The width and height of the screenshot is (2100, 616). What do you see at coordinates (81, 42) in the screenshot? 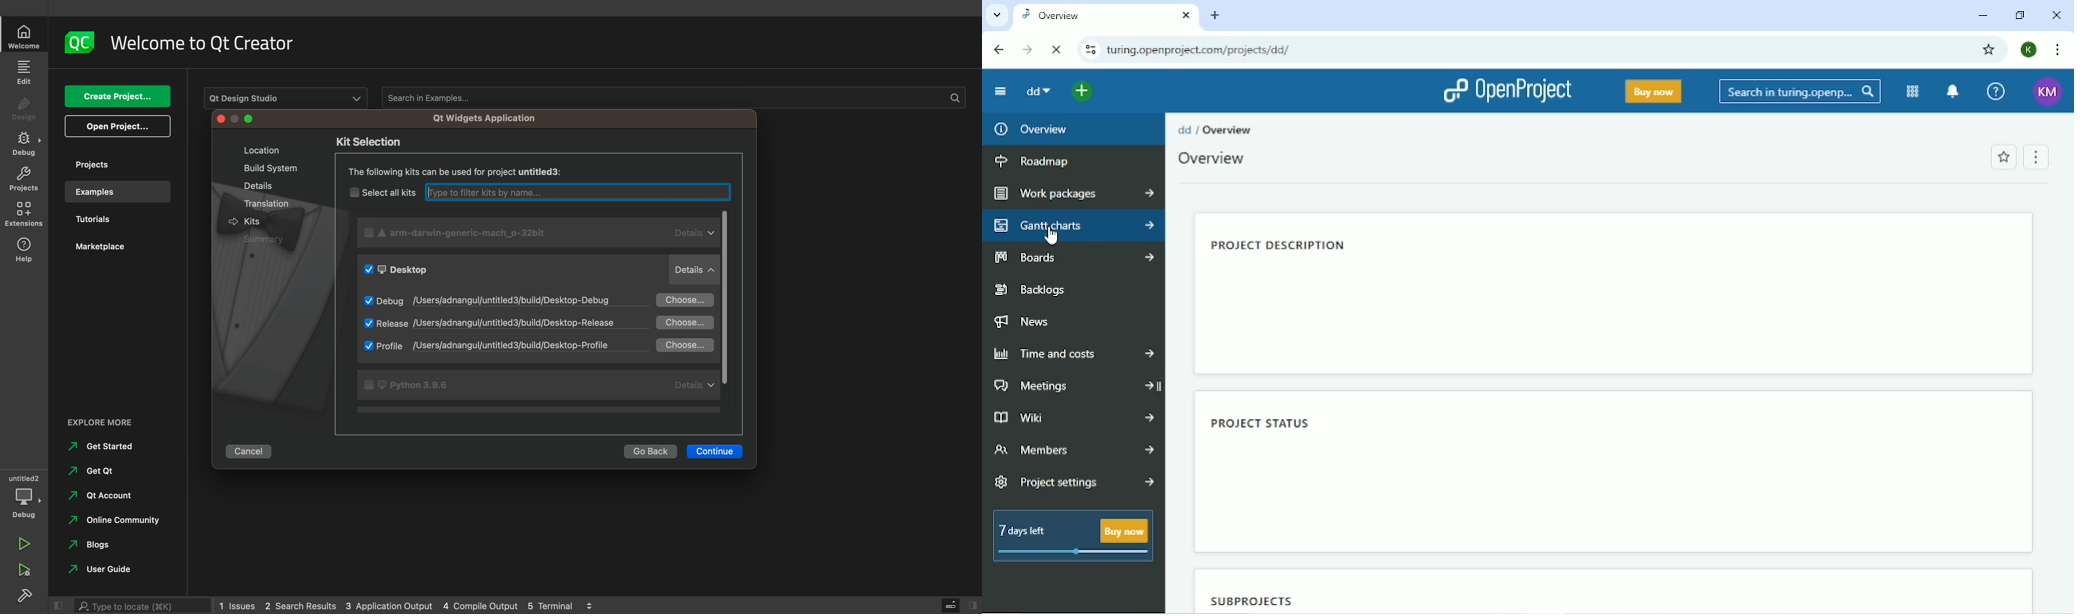
I see `logo` at bounding box center [81, 42].